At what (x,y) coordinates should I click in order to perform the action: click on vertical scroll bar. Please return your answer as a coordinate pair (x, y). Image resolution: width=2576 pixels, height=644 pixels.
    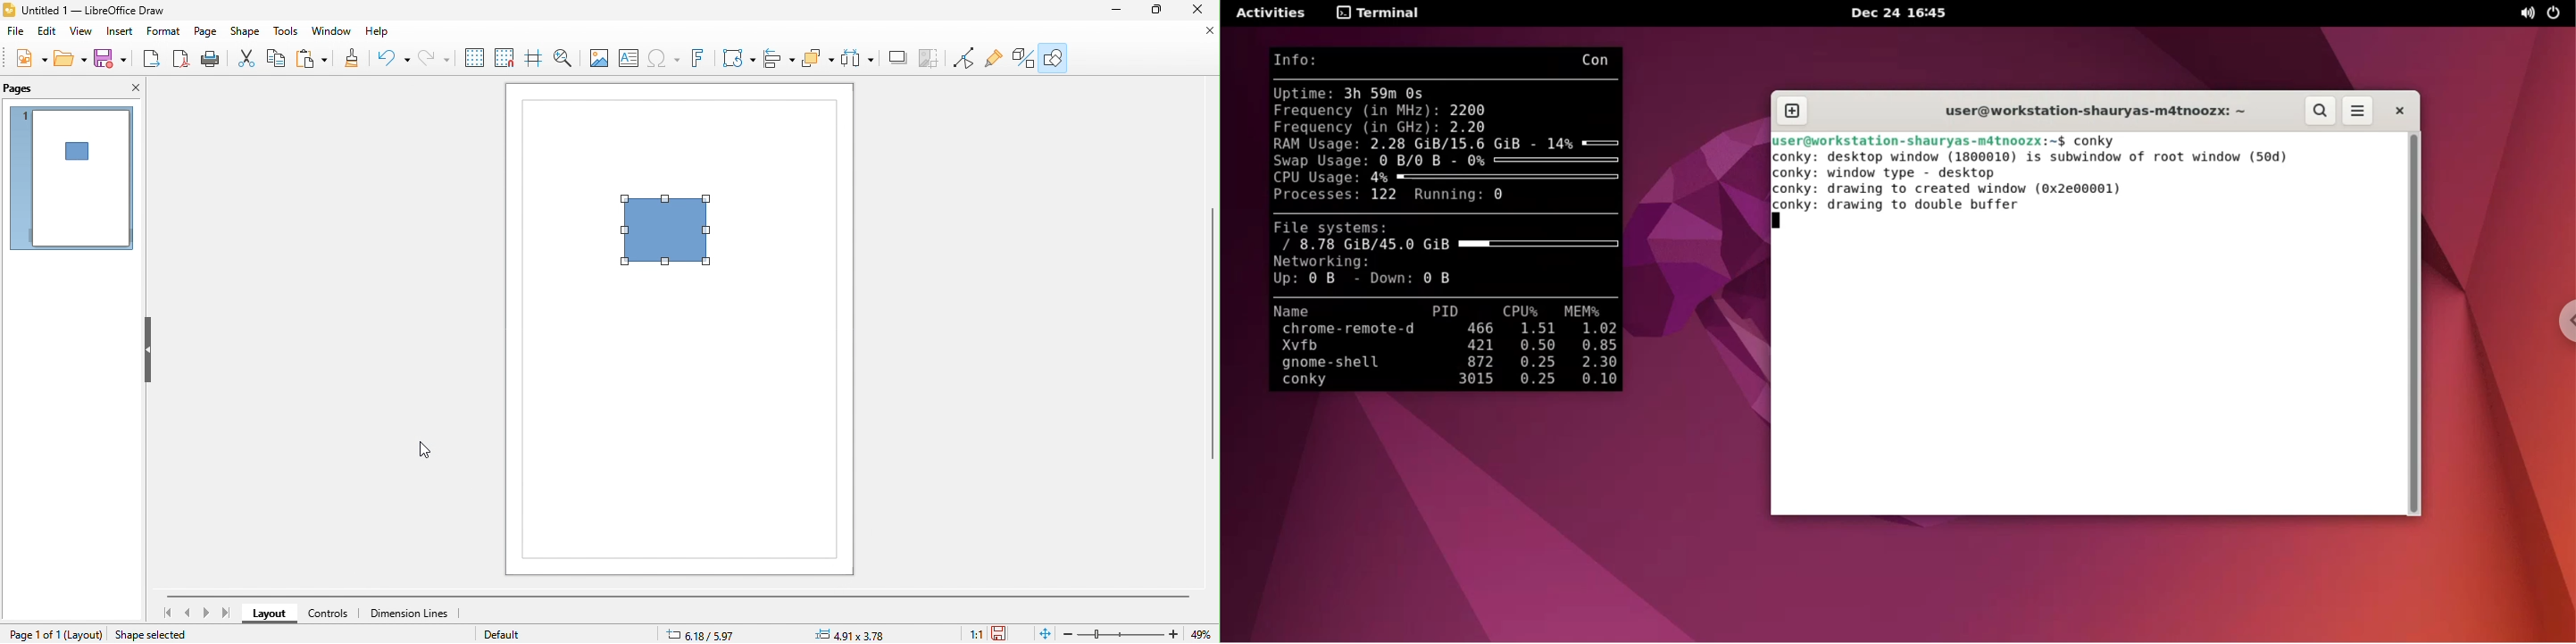
    Looking at the image, I should click on (1212, 332).